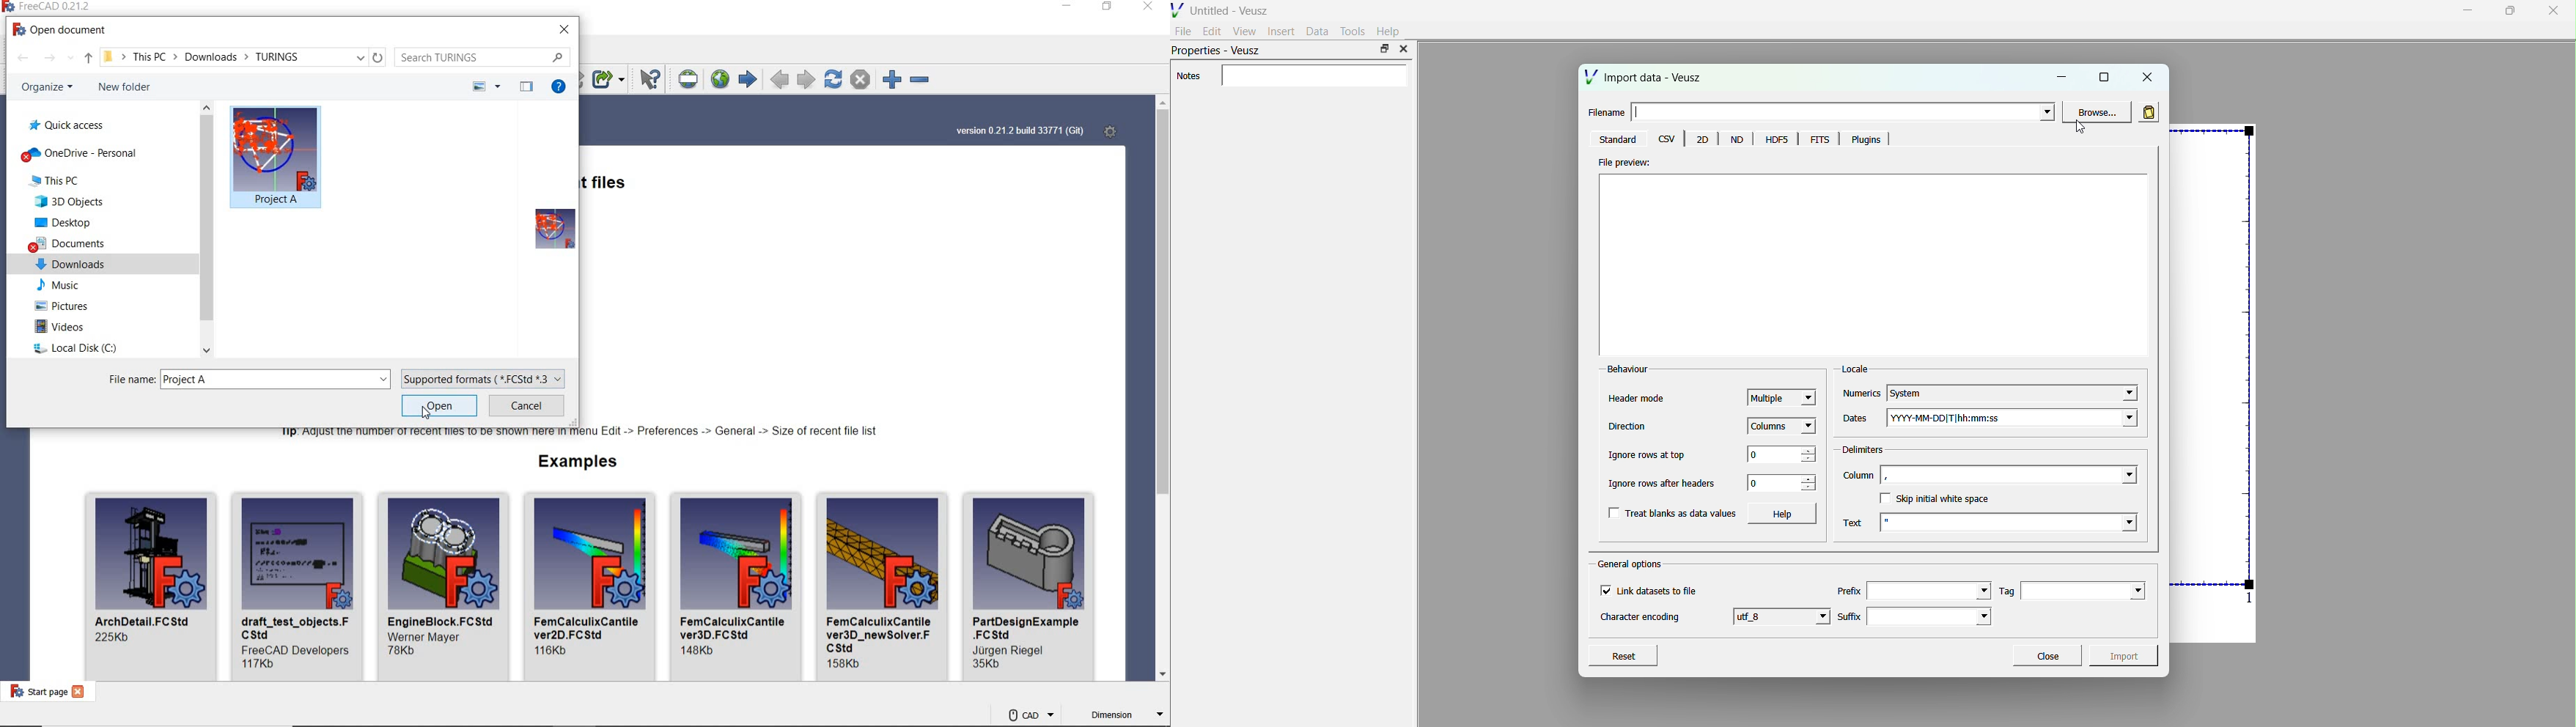 This screenshot has width=2576, height=728. I want to click on utf 8, so click(1784, 616).